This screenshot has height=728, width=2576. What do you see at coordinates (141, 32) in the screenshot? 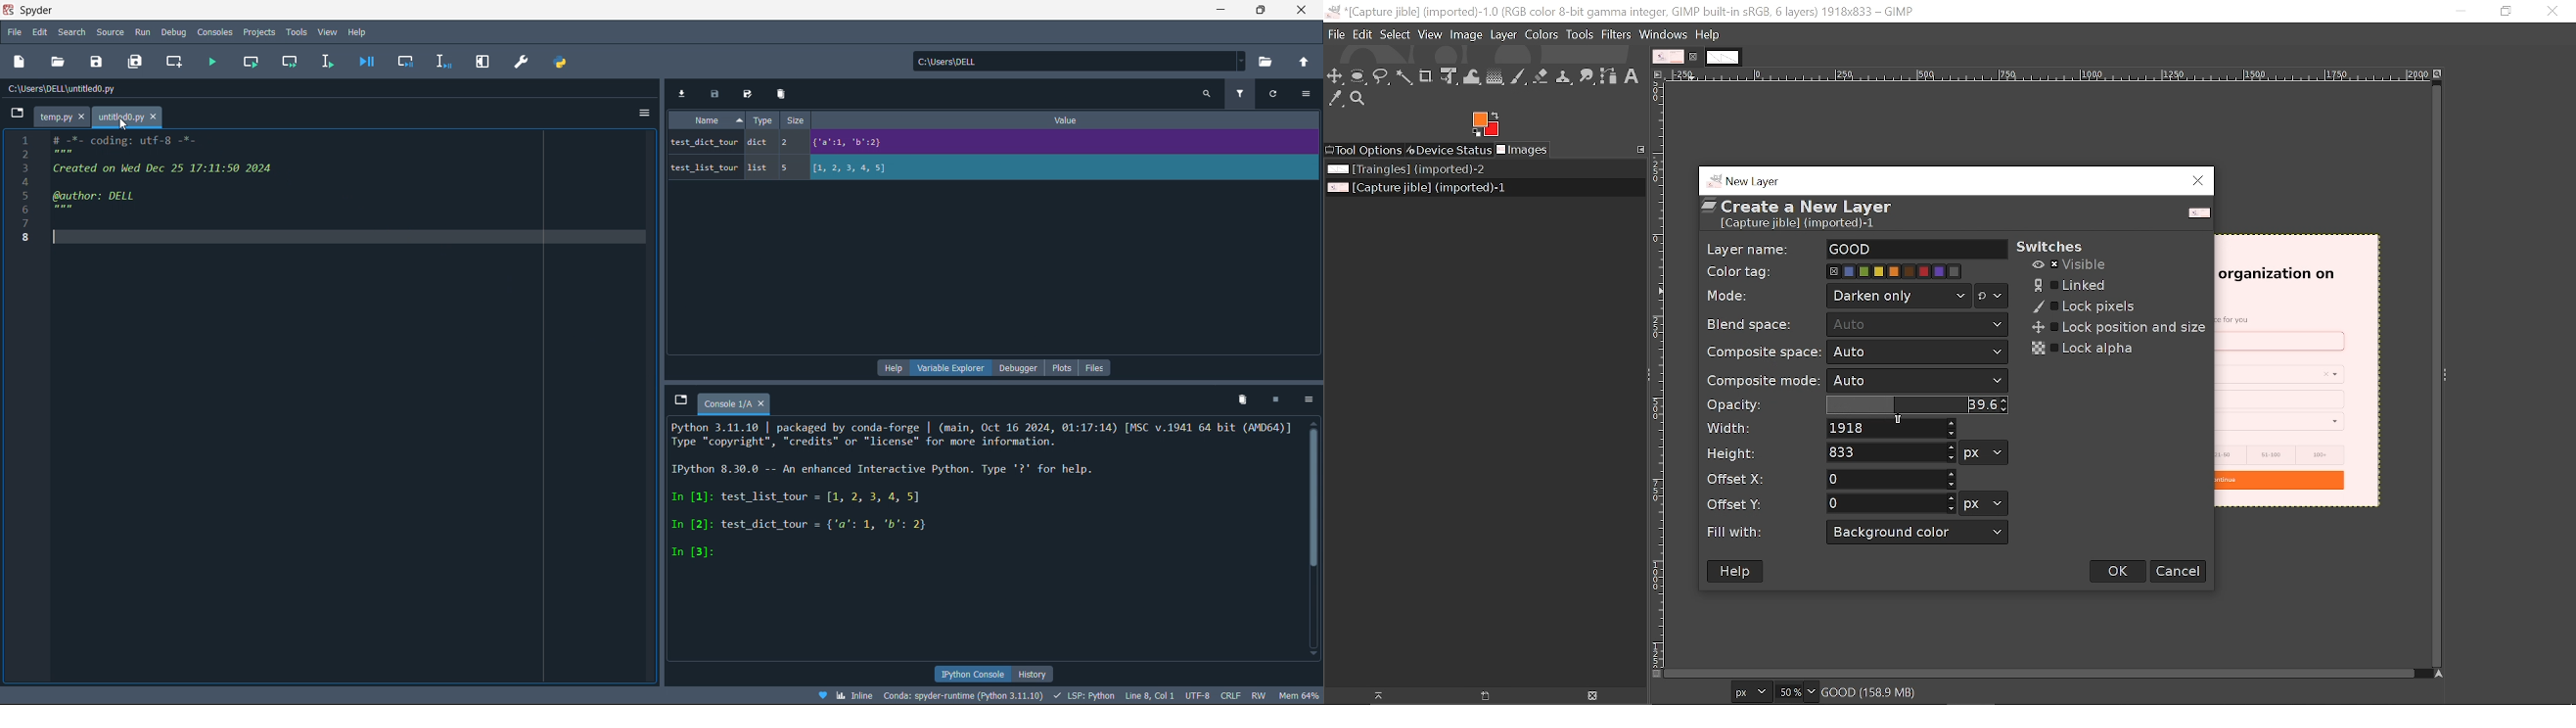
I see `run` at bounding box center [141, 32].